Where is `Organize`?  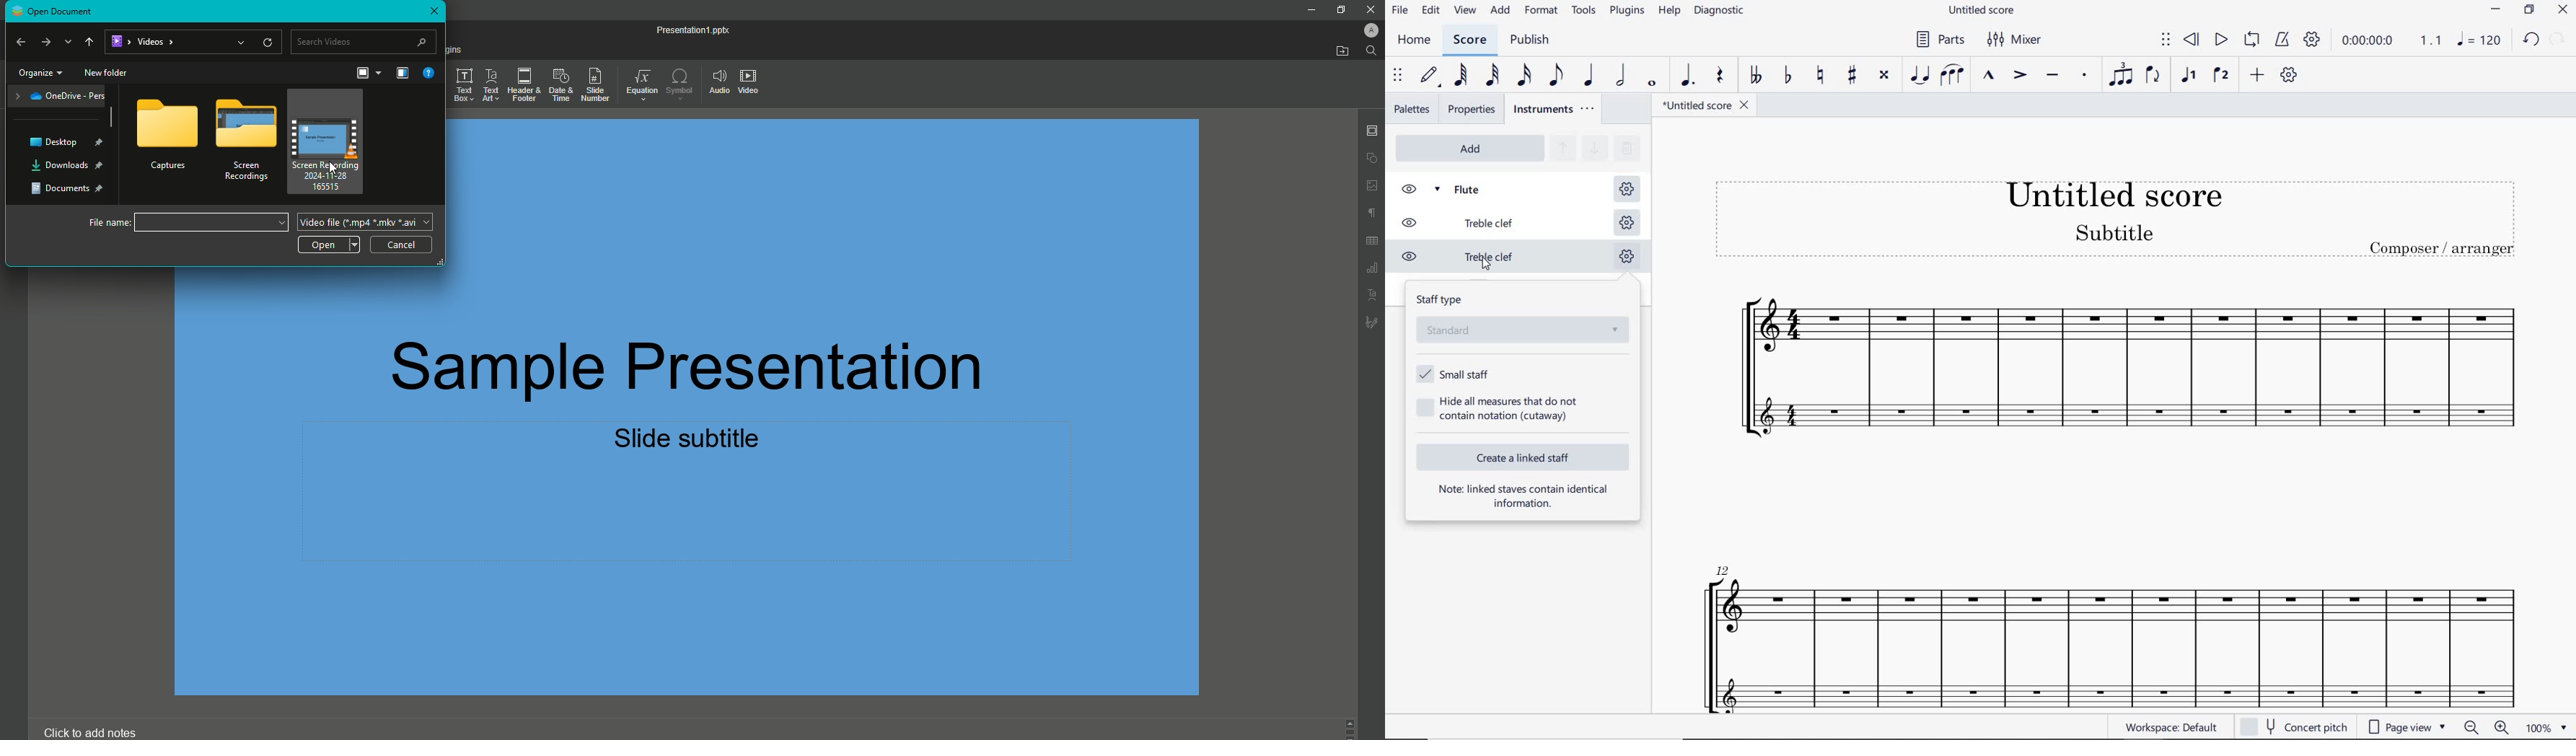 Organize is located at coordinates (38, 73).